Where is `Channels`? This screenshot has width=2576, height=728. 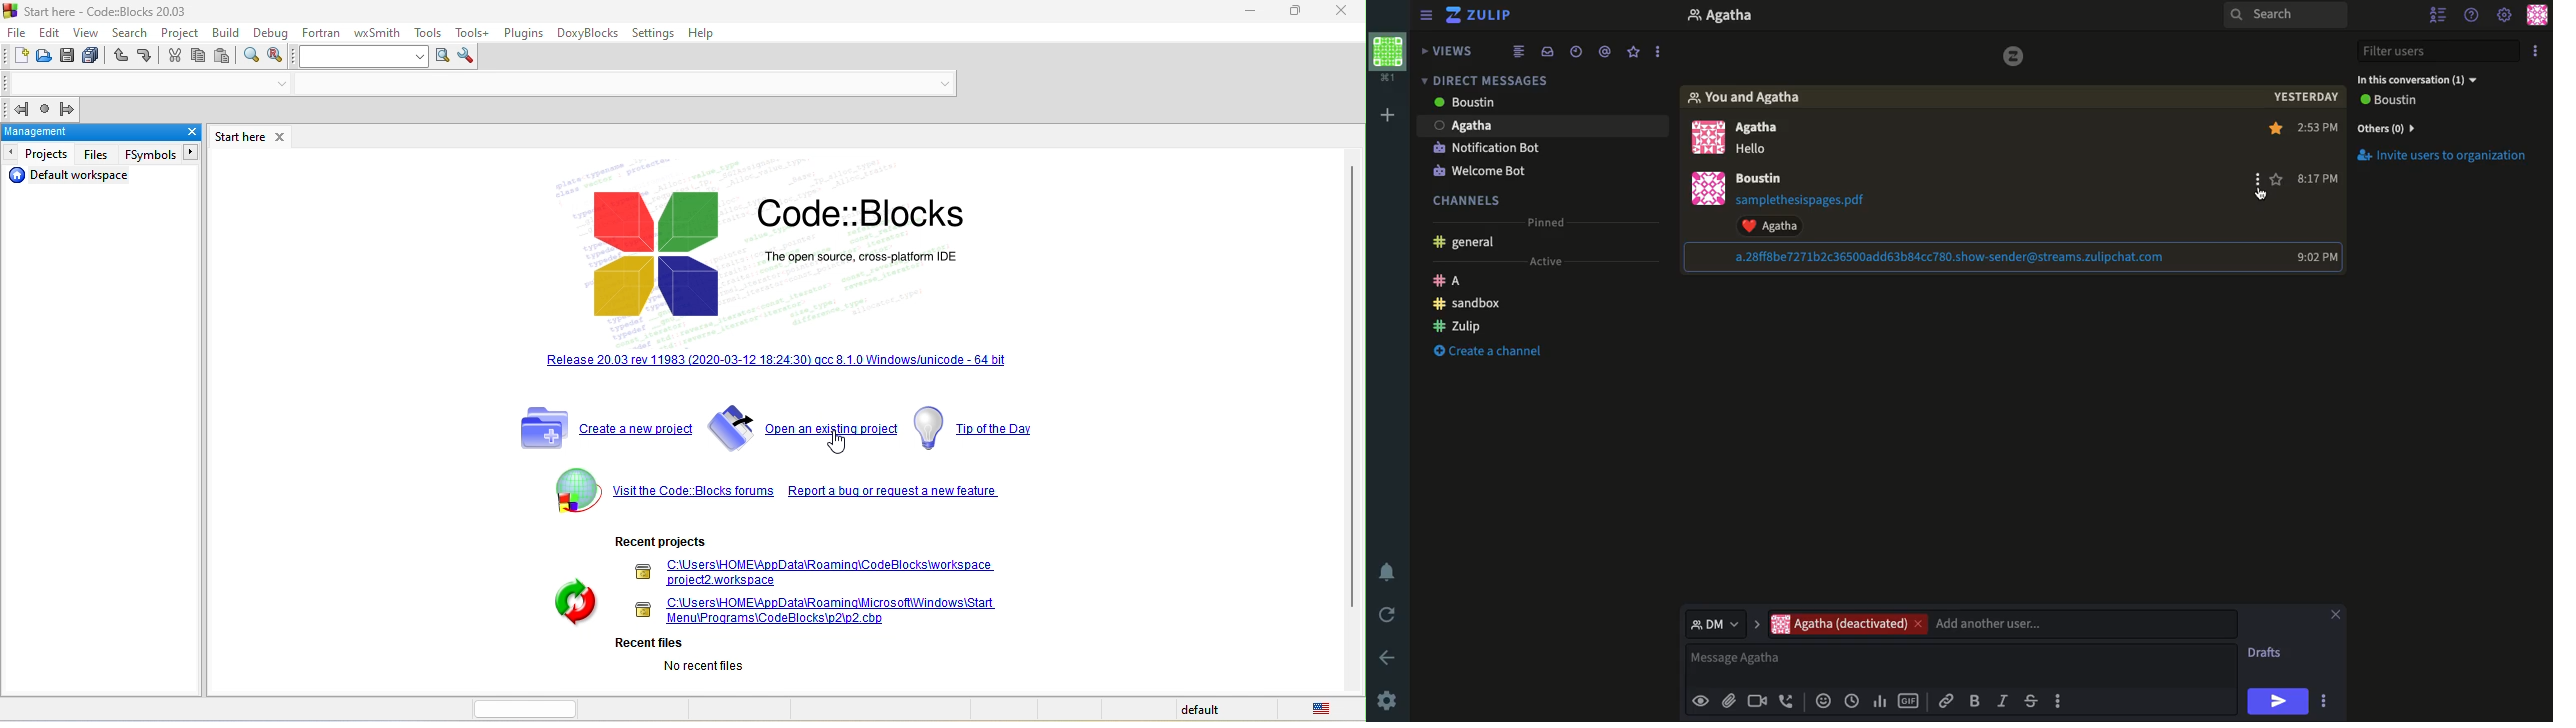
Channels is located at coordinates (1473, 198).